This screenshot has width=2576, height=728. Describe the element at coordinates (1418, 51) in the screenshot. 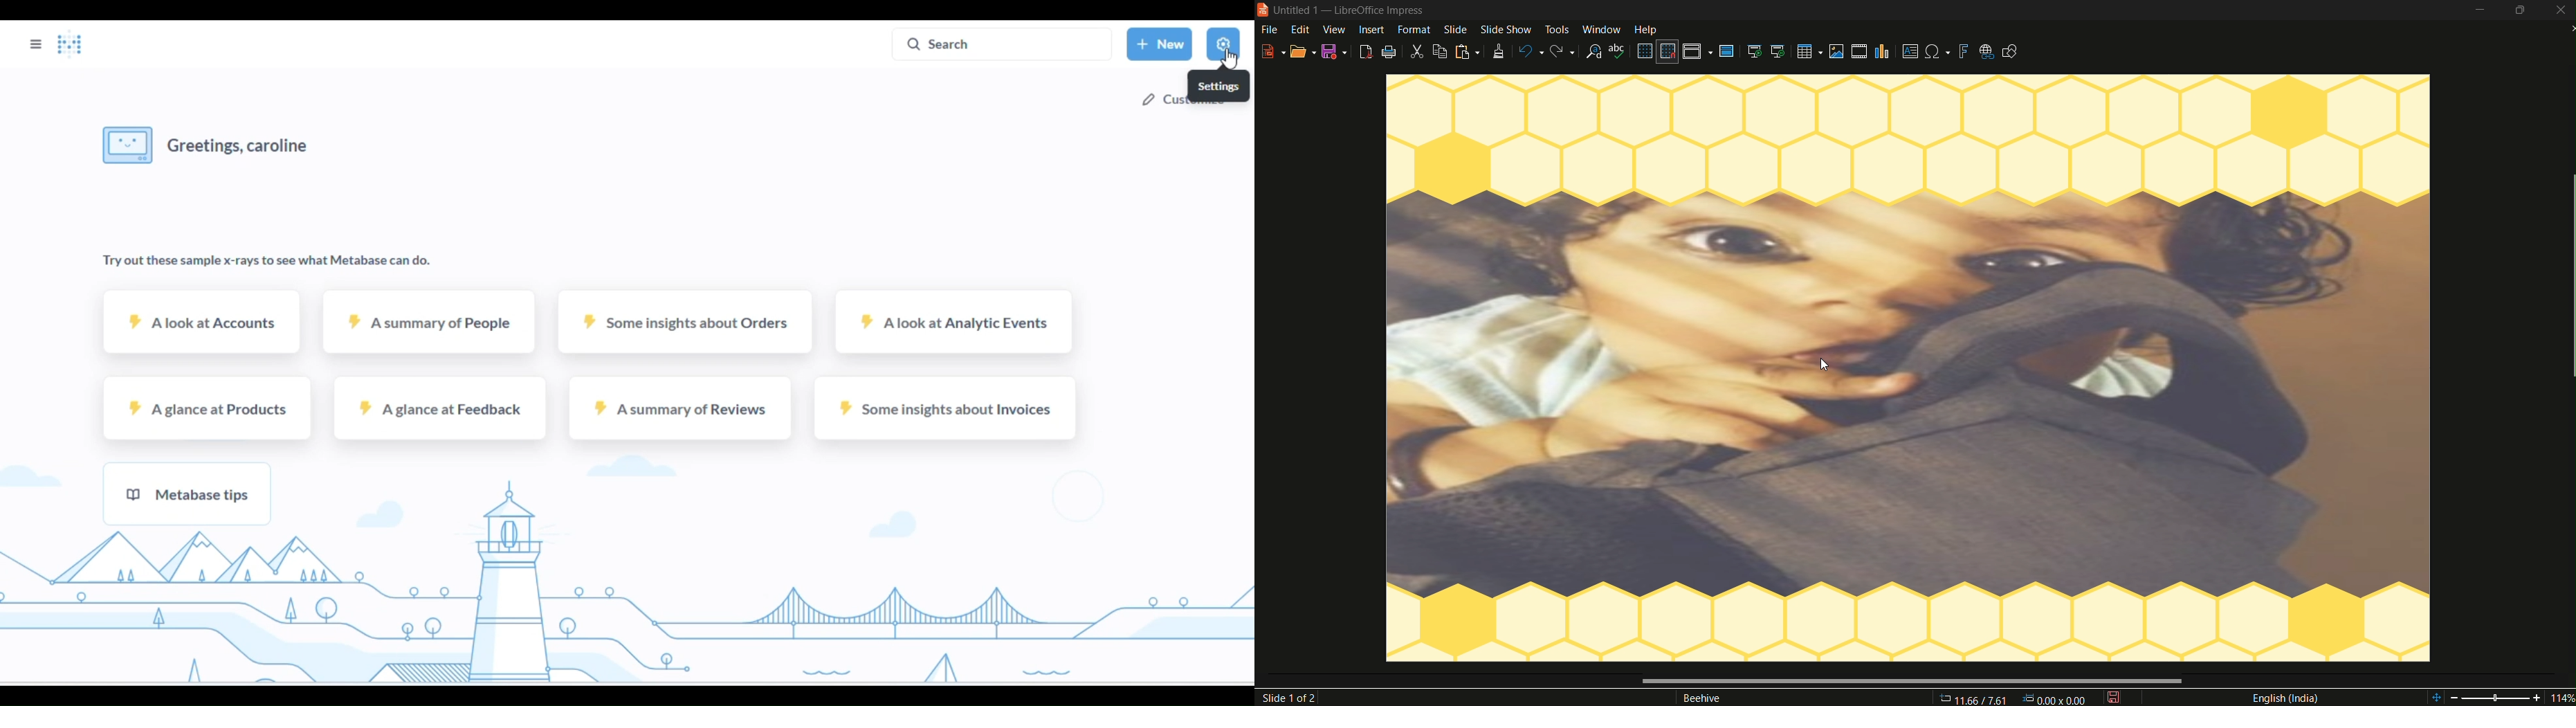

I see `cut` at that location.